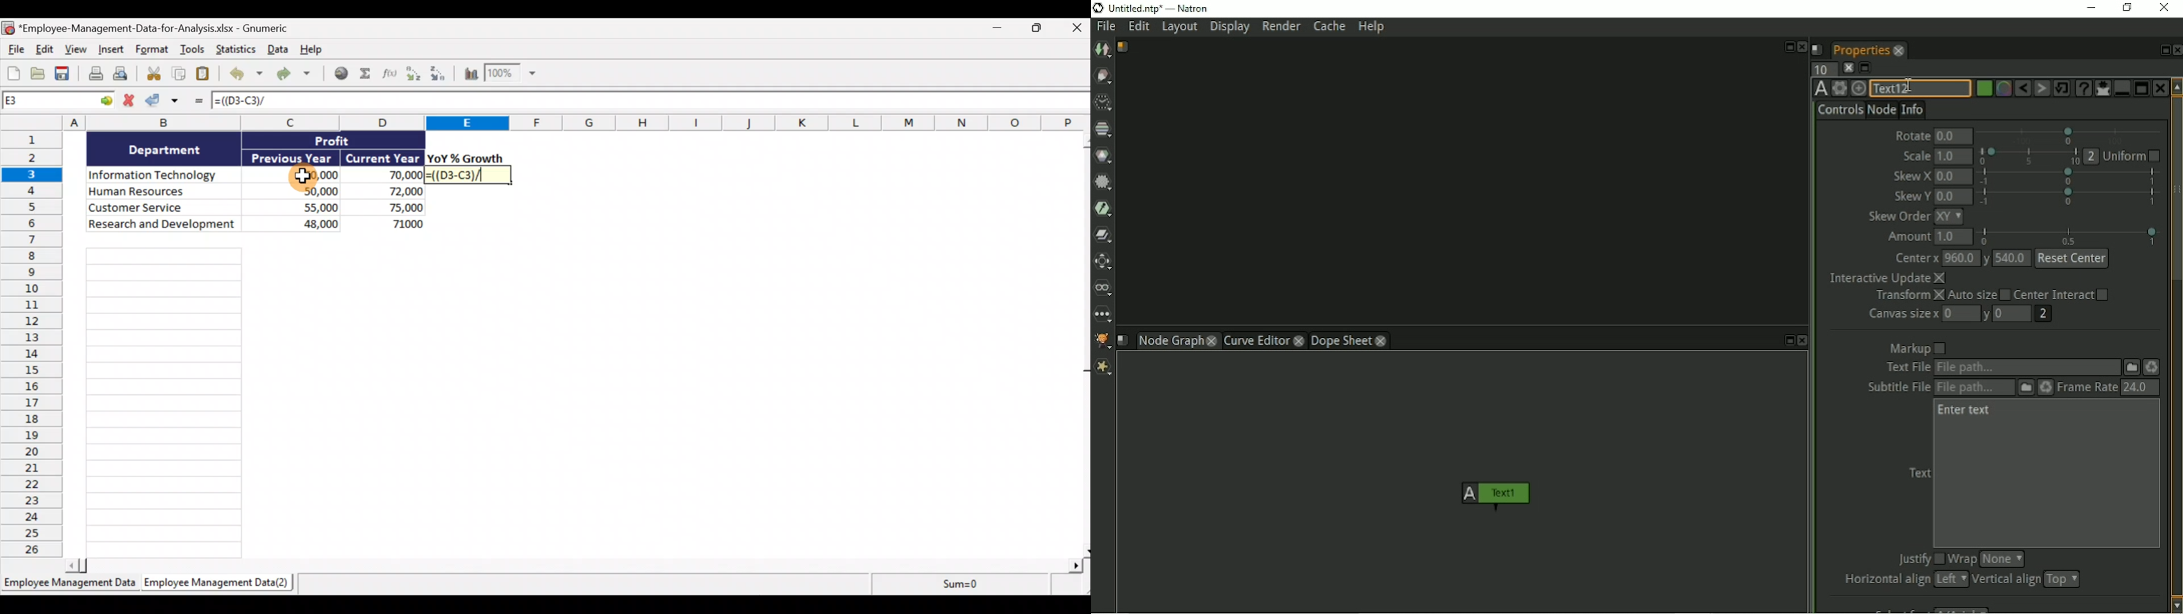 This screenshot has width=2184, height=616. What do you see at coordinates (110, 51) in the screenshot?
I see `Insert` at bounding box center [110, 51].